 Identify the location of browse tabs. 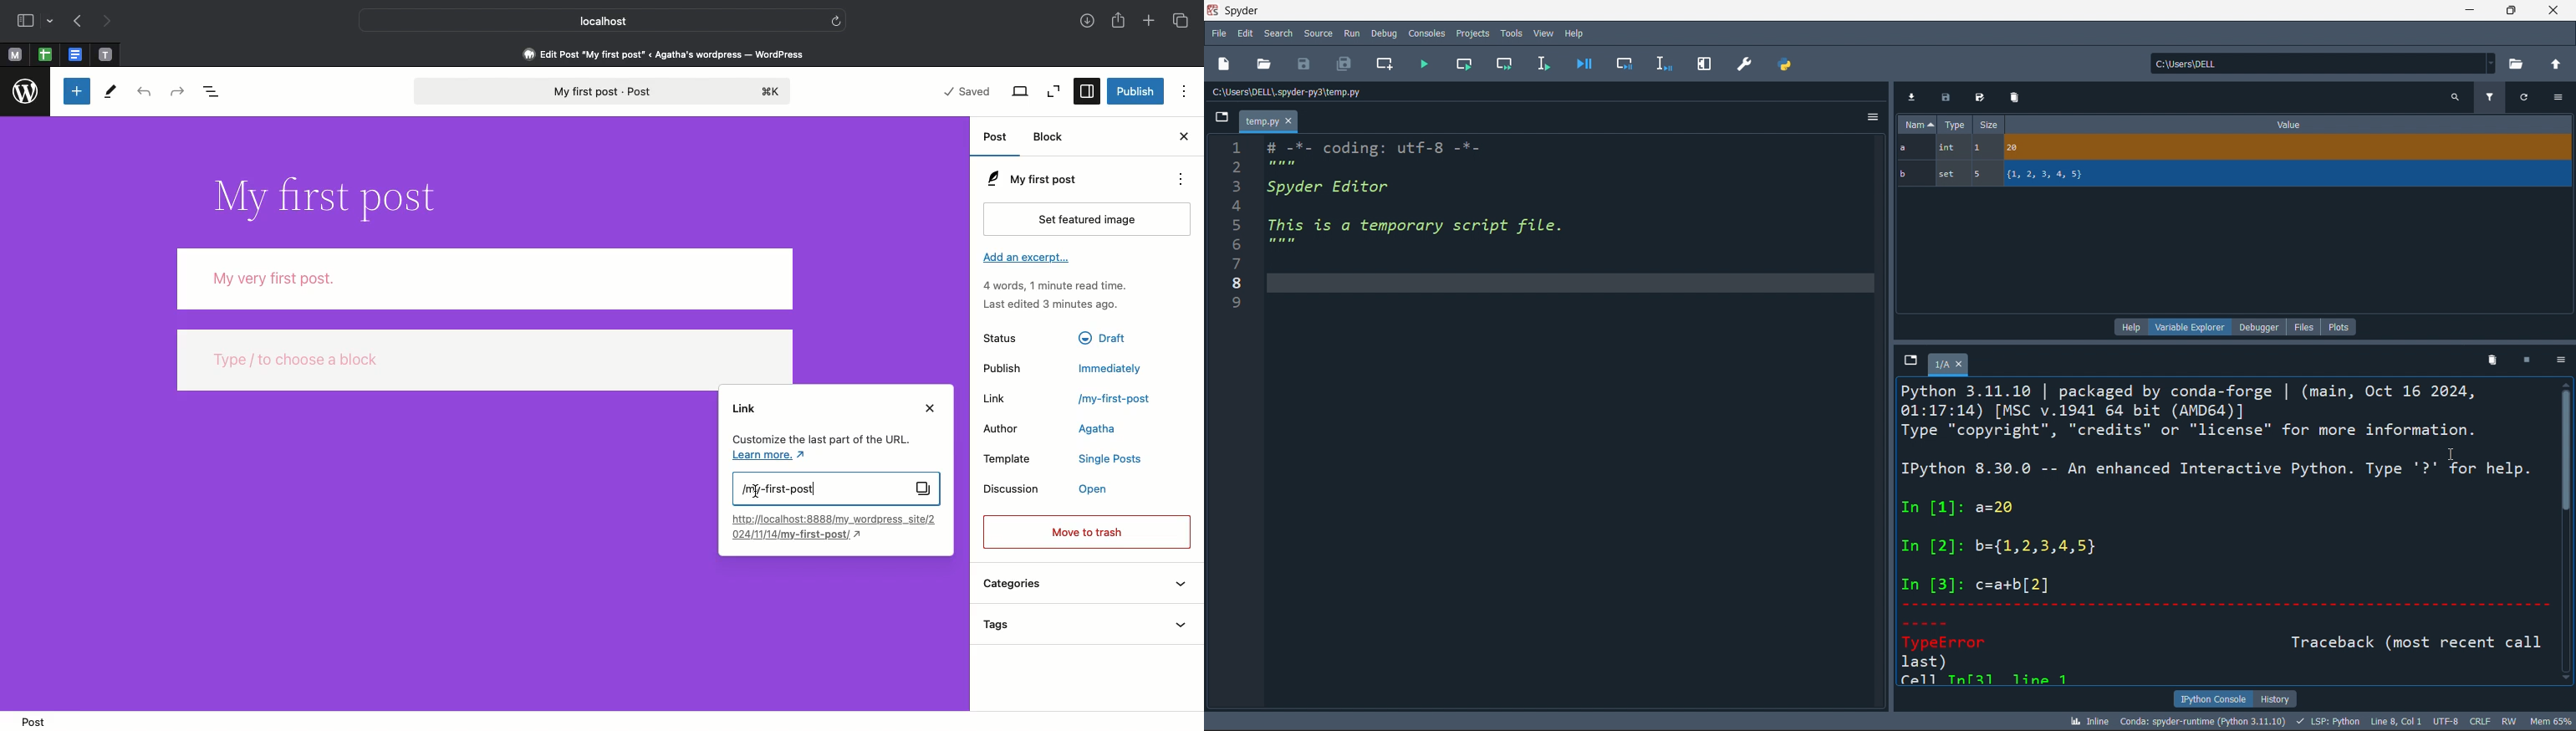
(1223, 118).